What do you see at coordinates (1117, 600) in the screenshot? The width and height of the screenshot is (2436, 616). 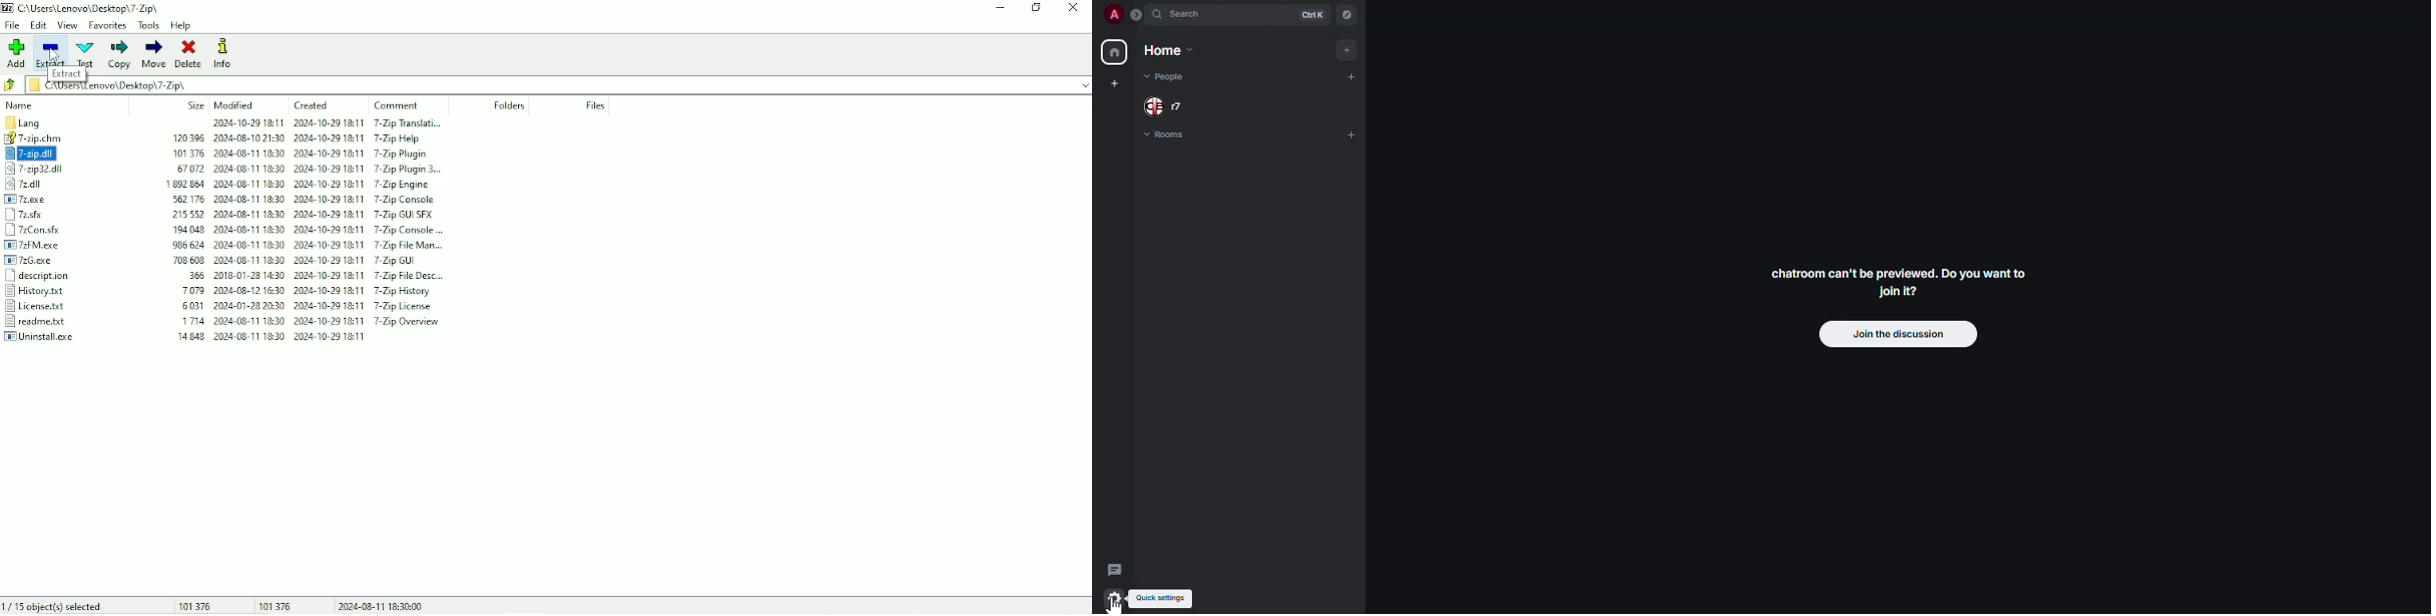 I see `quick settings` at bounding box center [1117, 600].